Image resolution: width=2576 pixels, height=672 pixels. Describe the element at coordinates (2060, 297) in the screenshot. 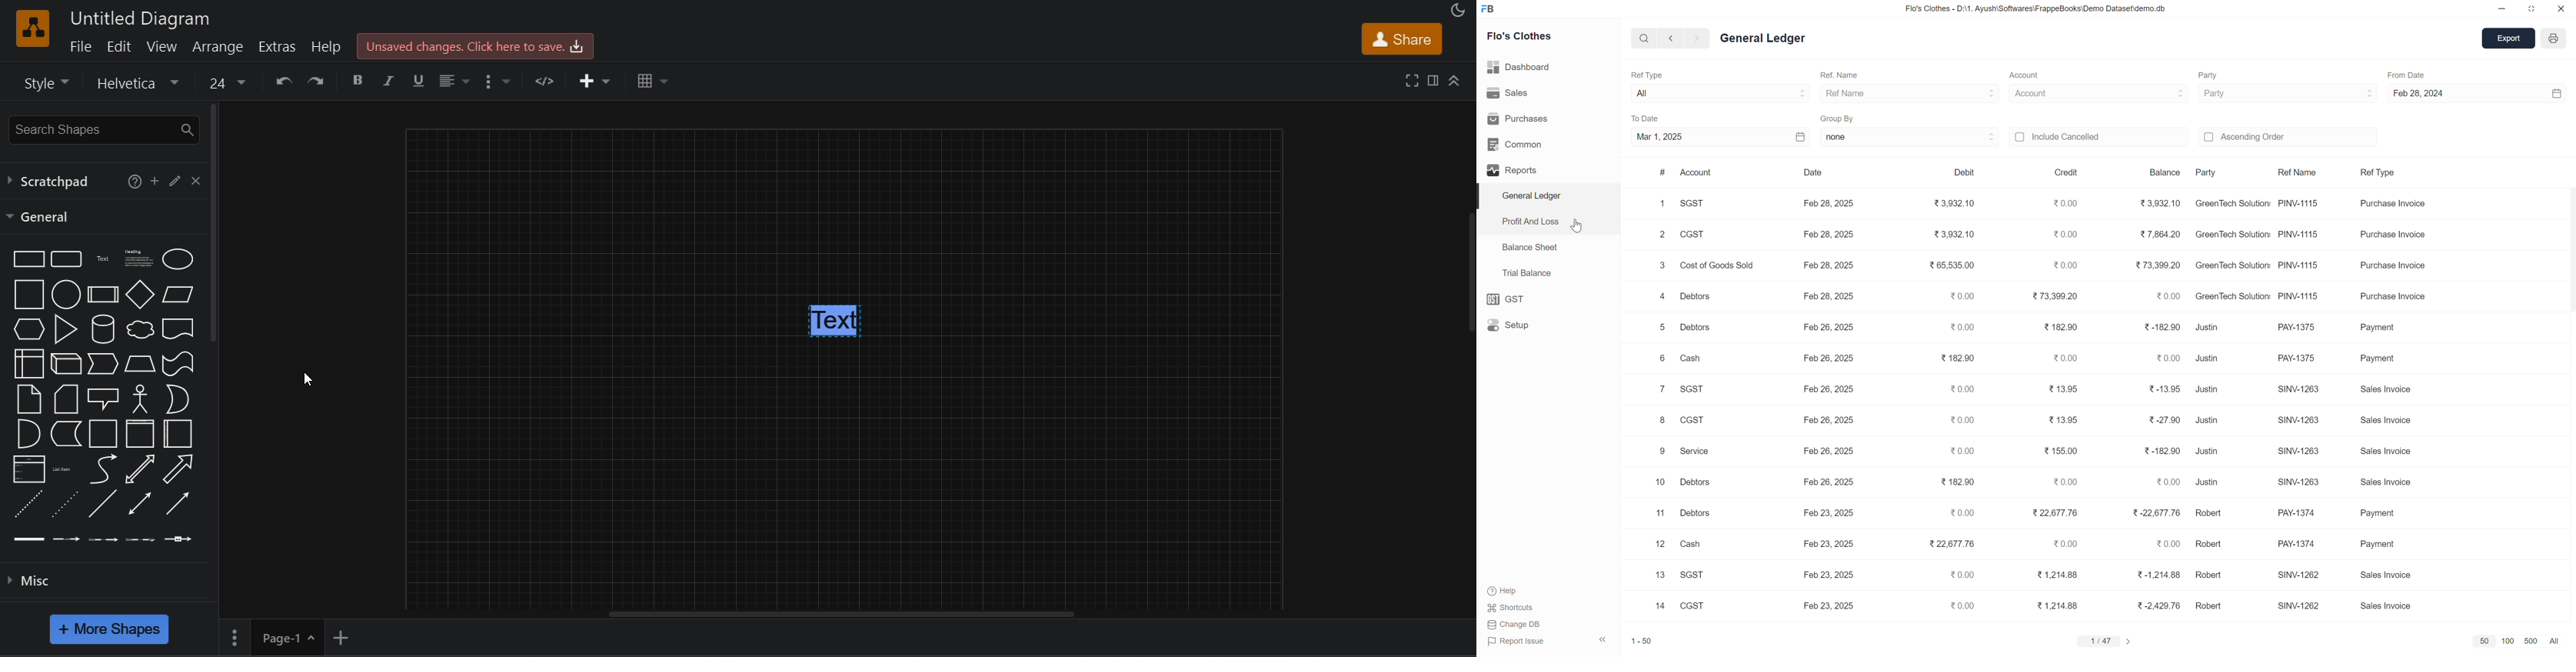

I see `₹73,399.20` at that location.